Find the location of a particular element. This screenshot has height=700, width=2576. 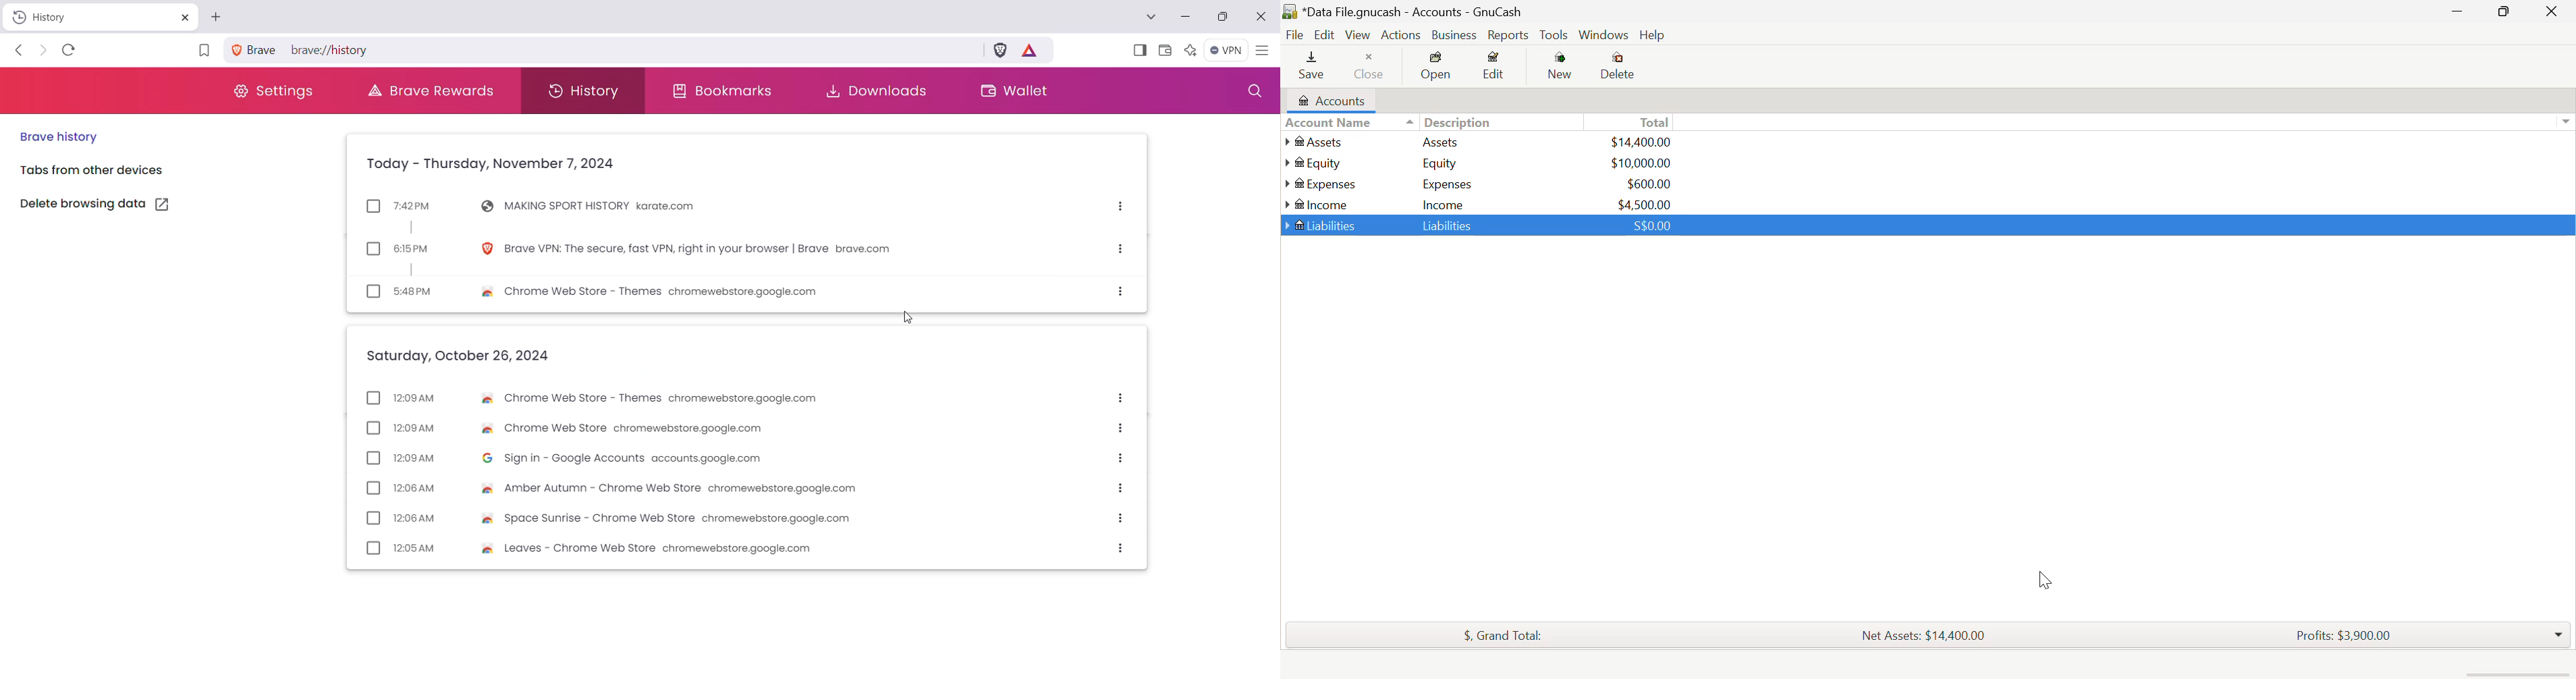

File is located at coordinates (1293, 35).